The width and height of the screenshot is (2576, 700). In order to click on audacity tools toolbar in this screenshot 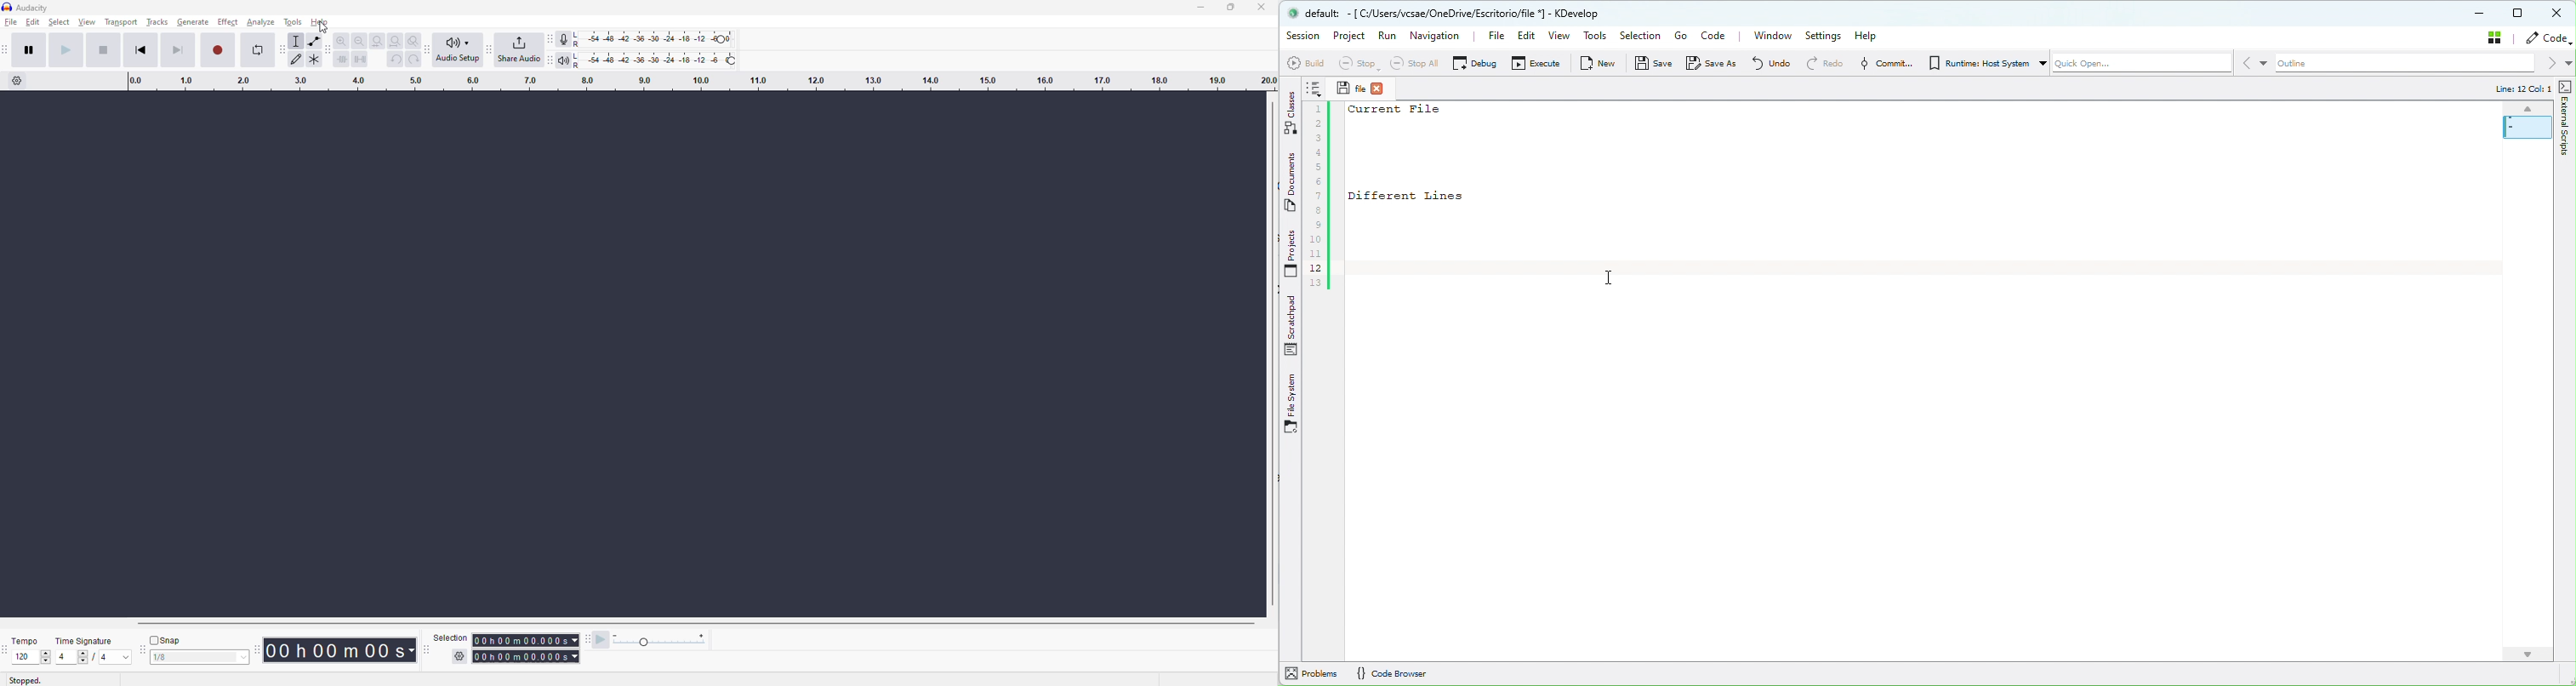, I will do `click(280, 48)`.